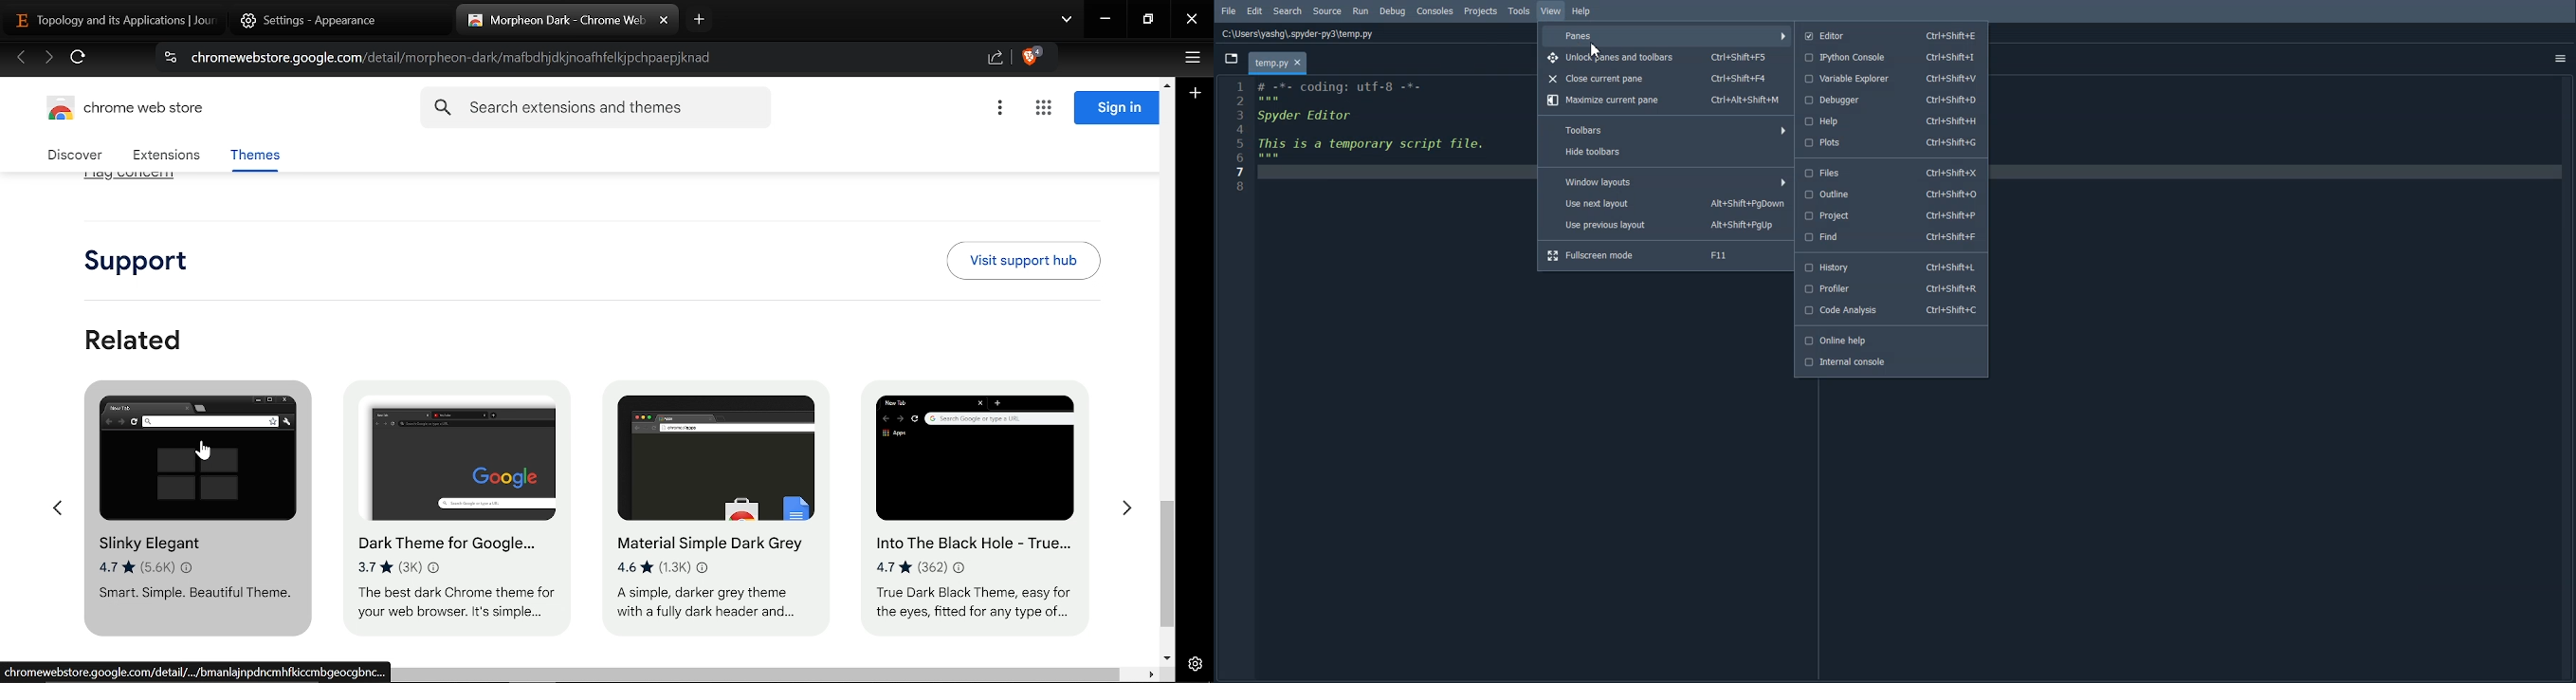  What do you see at coordinates (1891, 143) in the screenshot?
I see `Plot` at bounding box center [1891, 143].